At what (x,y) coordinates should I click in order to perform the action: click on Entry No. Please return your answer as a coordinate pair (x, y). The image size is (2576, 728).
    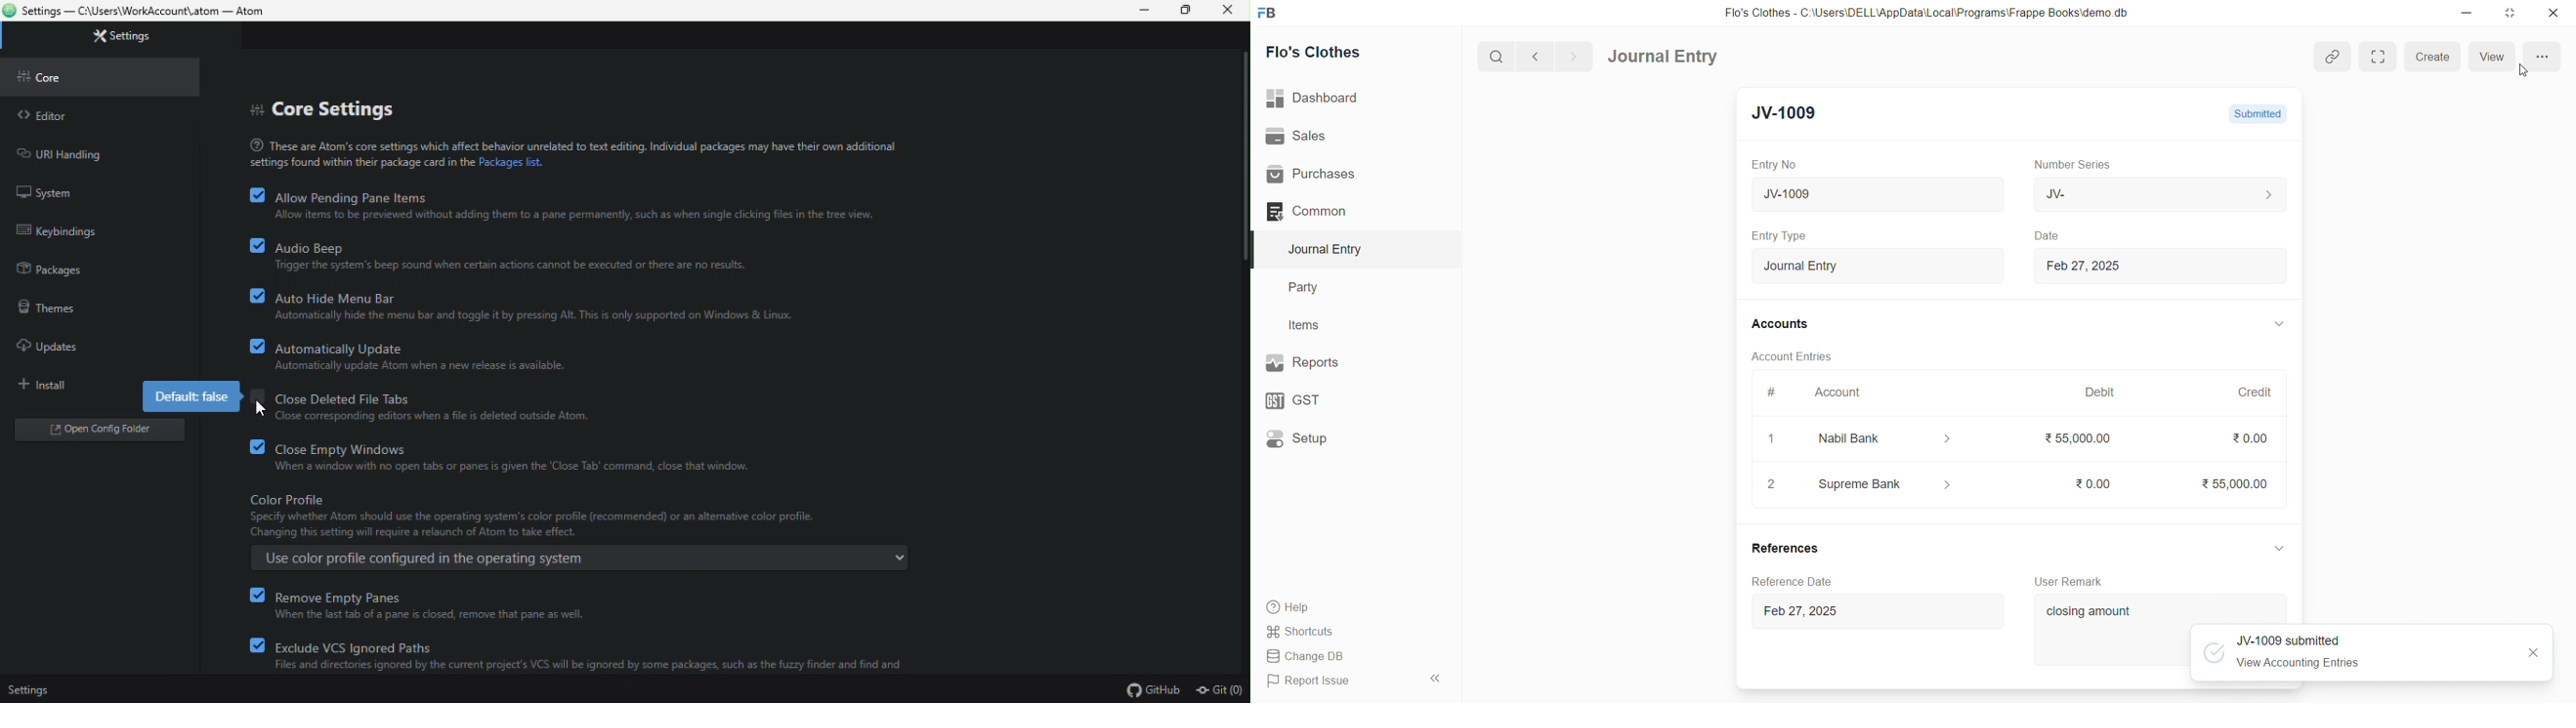
    Looking at the image, I should click on (1774, 165).